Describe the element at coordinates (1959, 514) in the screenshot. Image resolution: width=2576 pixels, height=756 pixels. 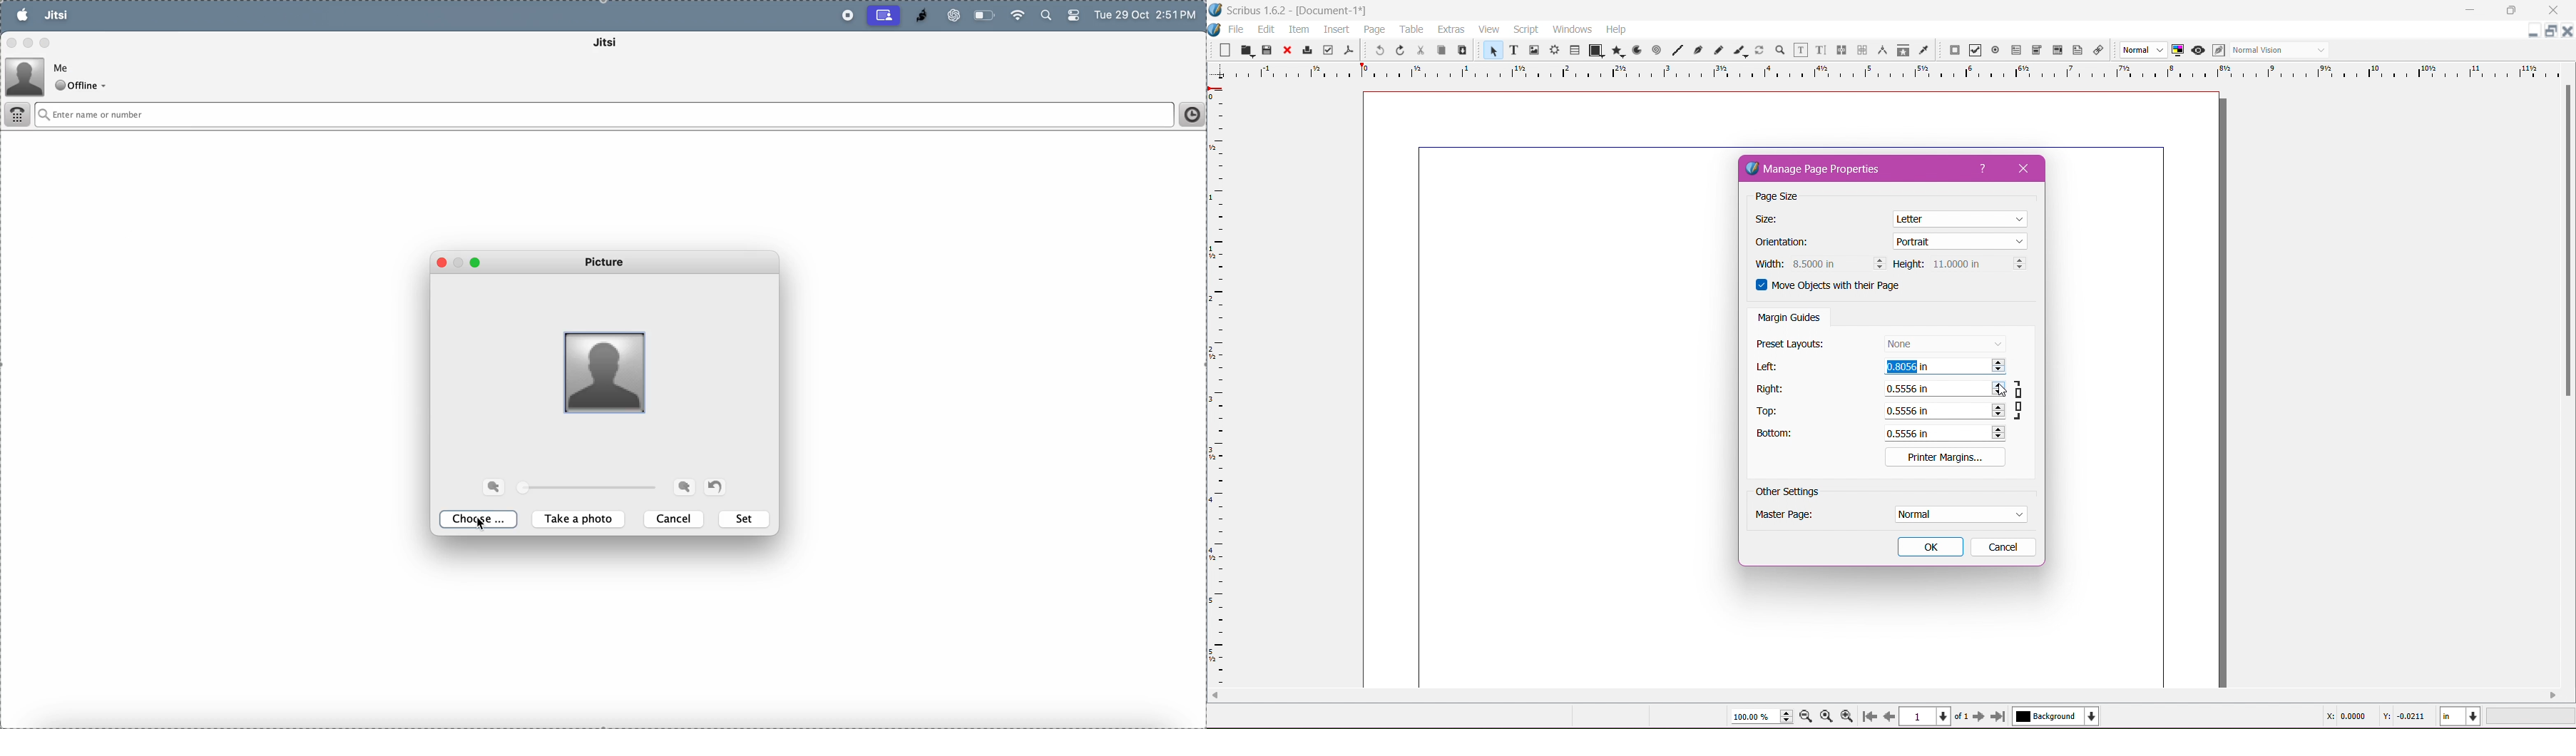
I see `Set Master Page Settings` at that location.